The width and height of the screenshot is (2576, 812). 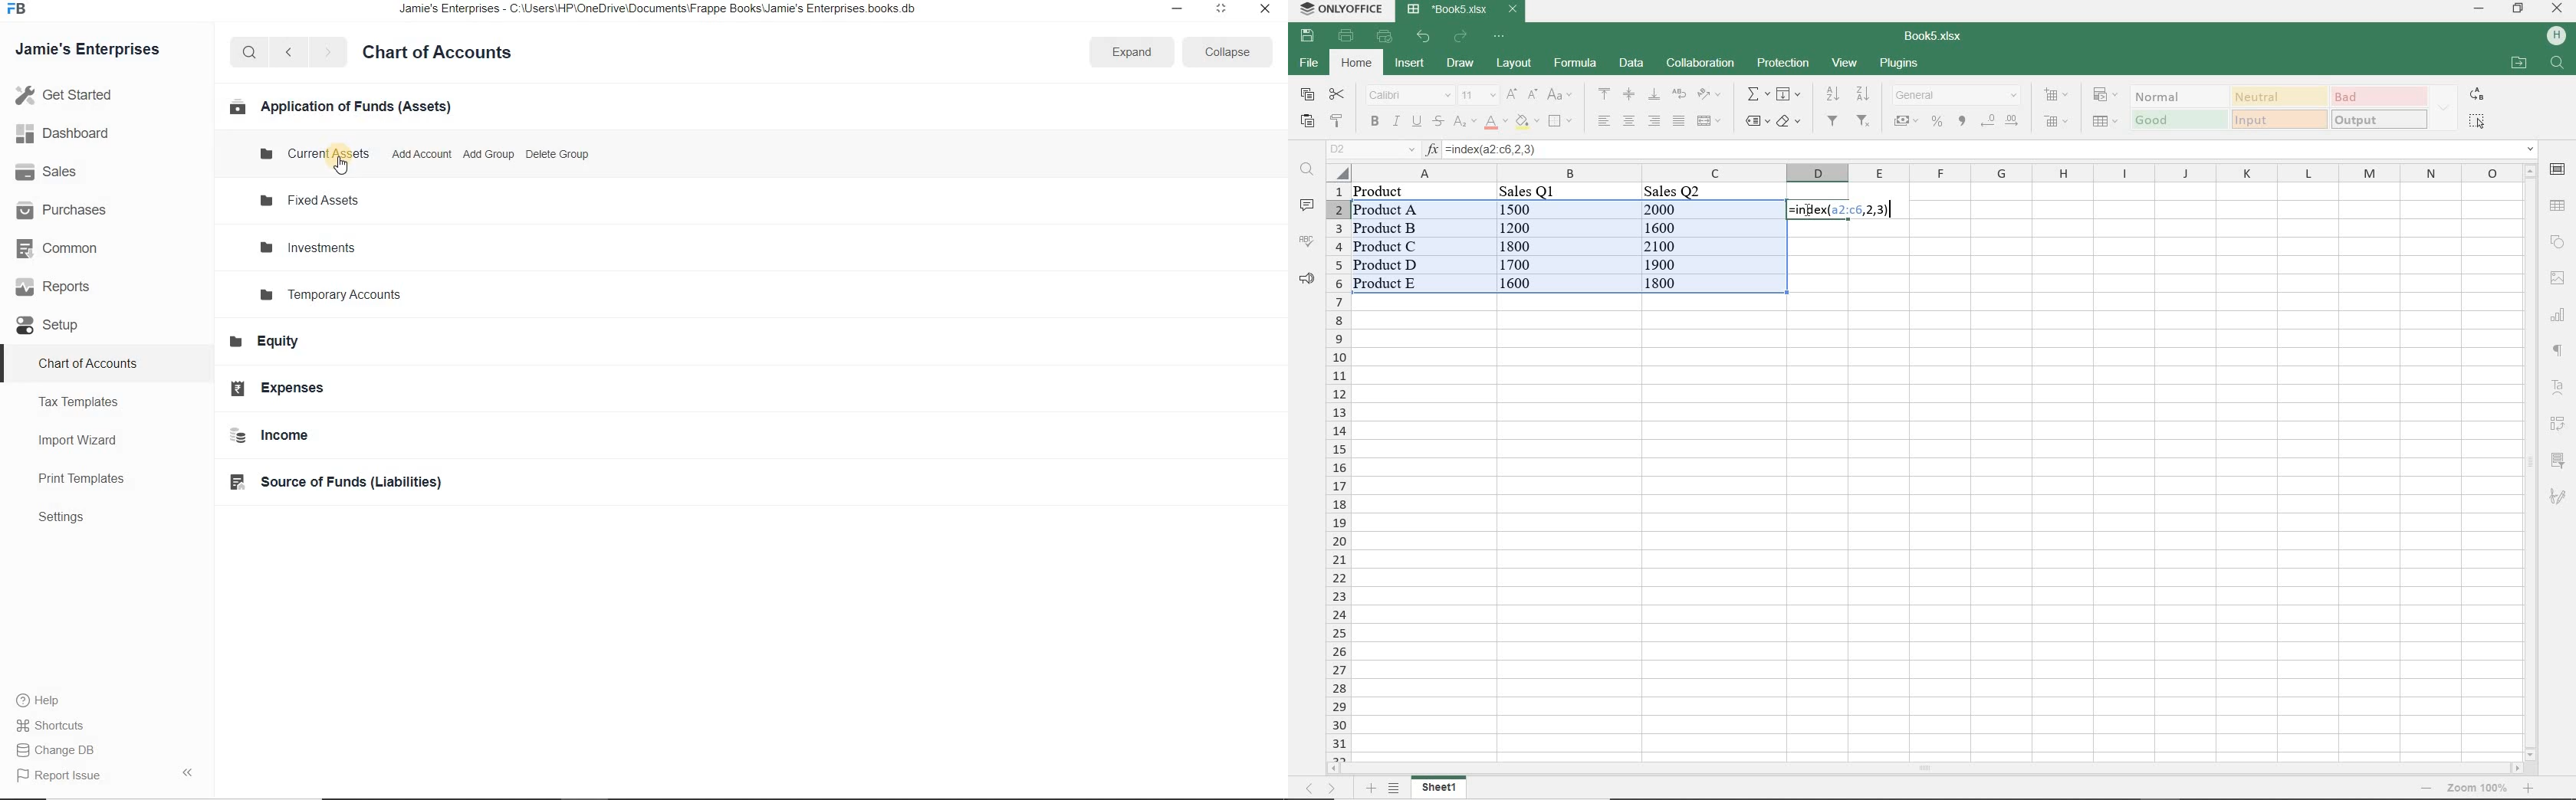 I want to click on sort ascending, so click(x=1832, y=94).